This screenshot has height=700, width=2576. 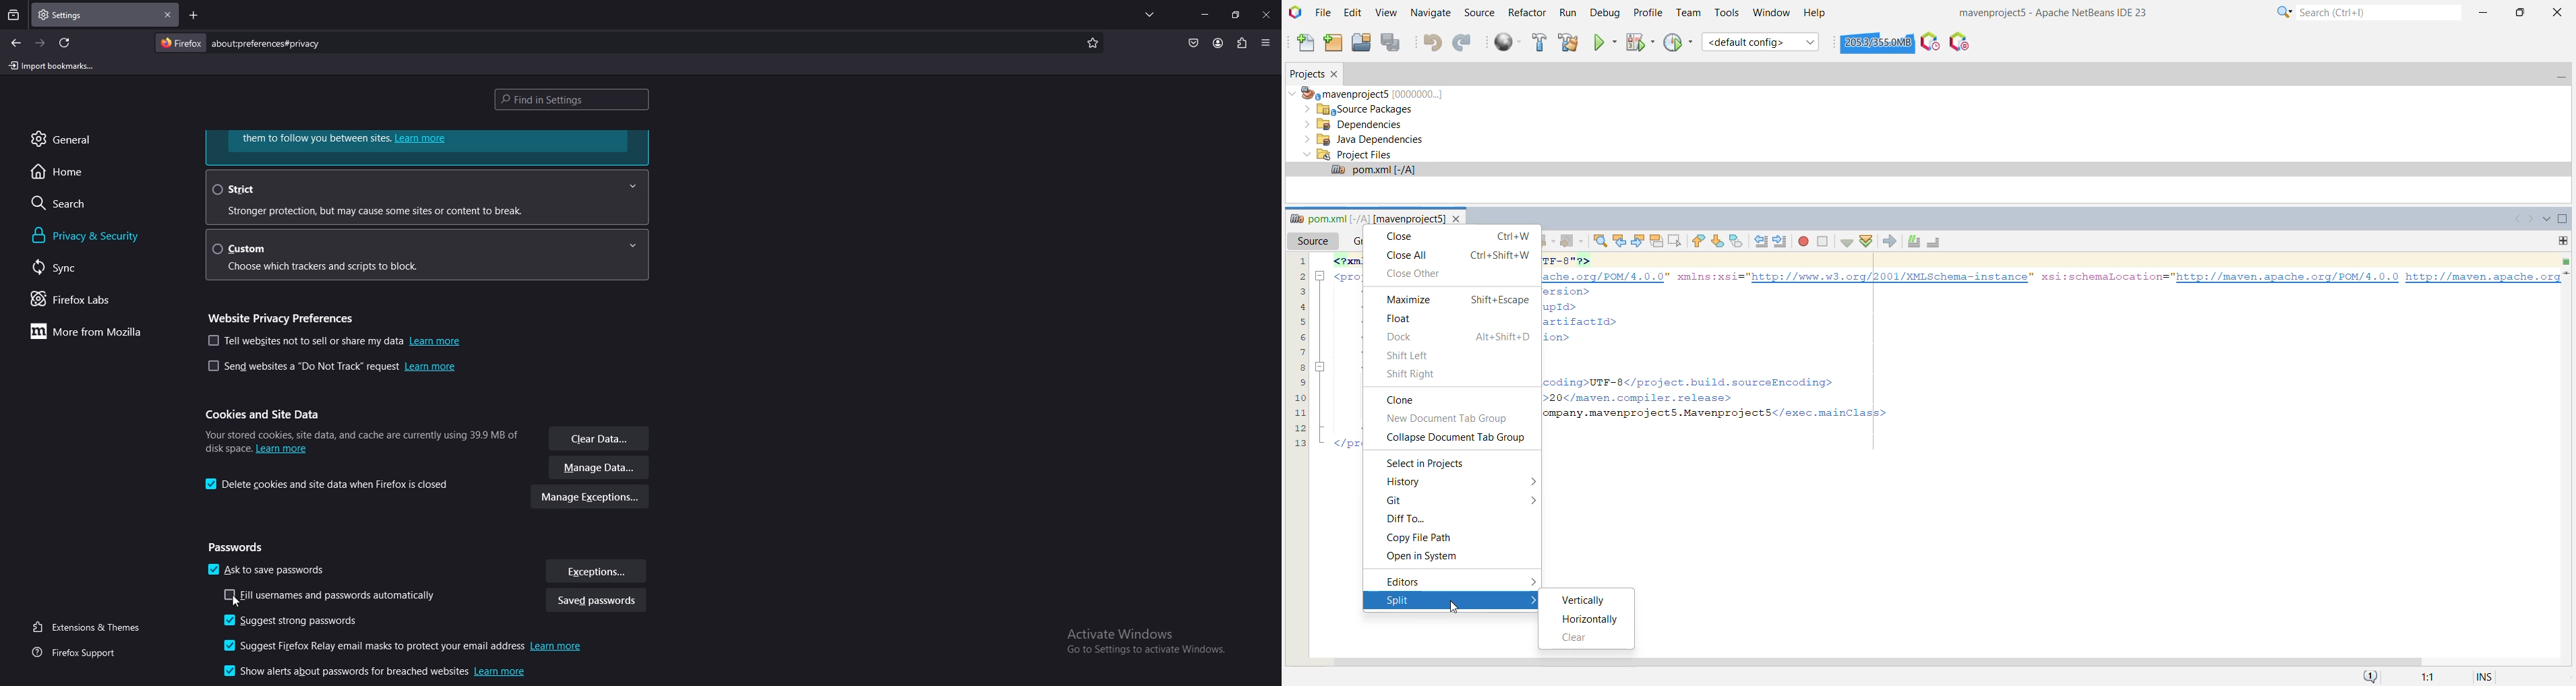 I want to click on minimise, so click(x=1321, y=276).